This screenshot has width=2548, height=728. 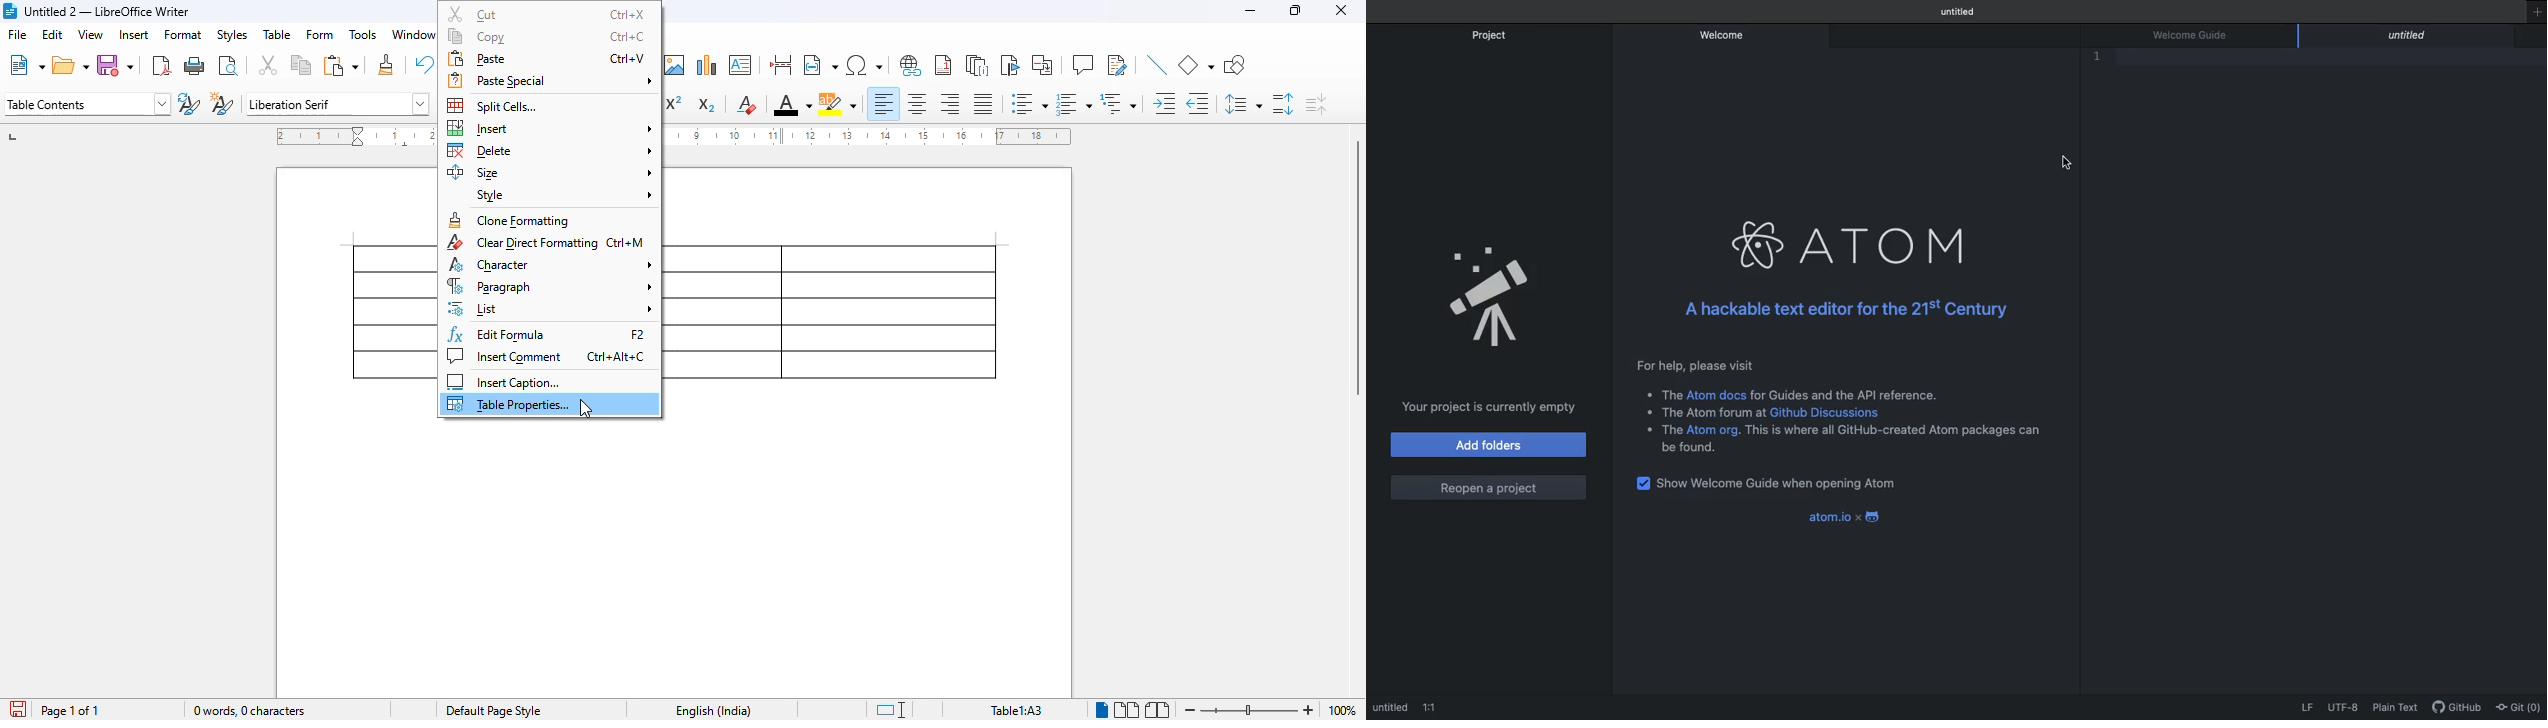 What do you see at coordinates (1491, 487) in the screenshot?
I see `Reopen a project` at bounding box center [1491, 487].